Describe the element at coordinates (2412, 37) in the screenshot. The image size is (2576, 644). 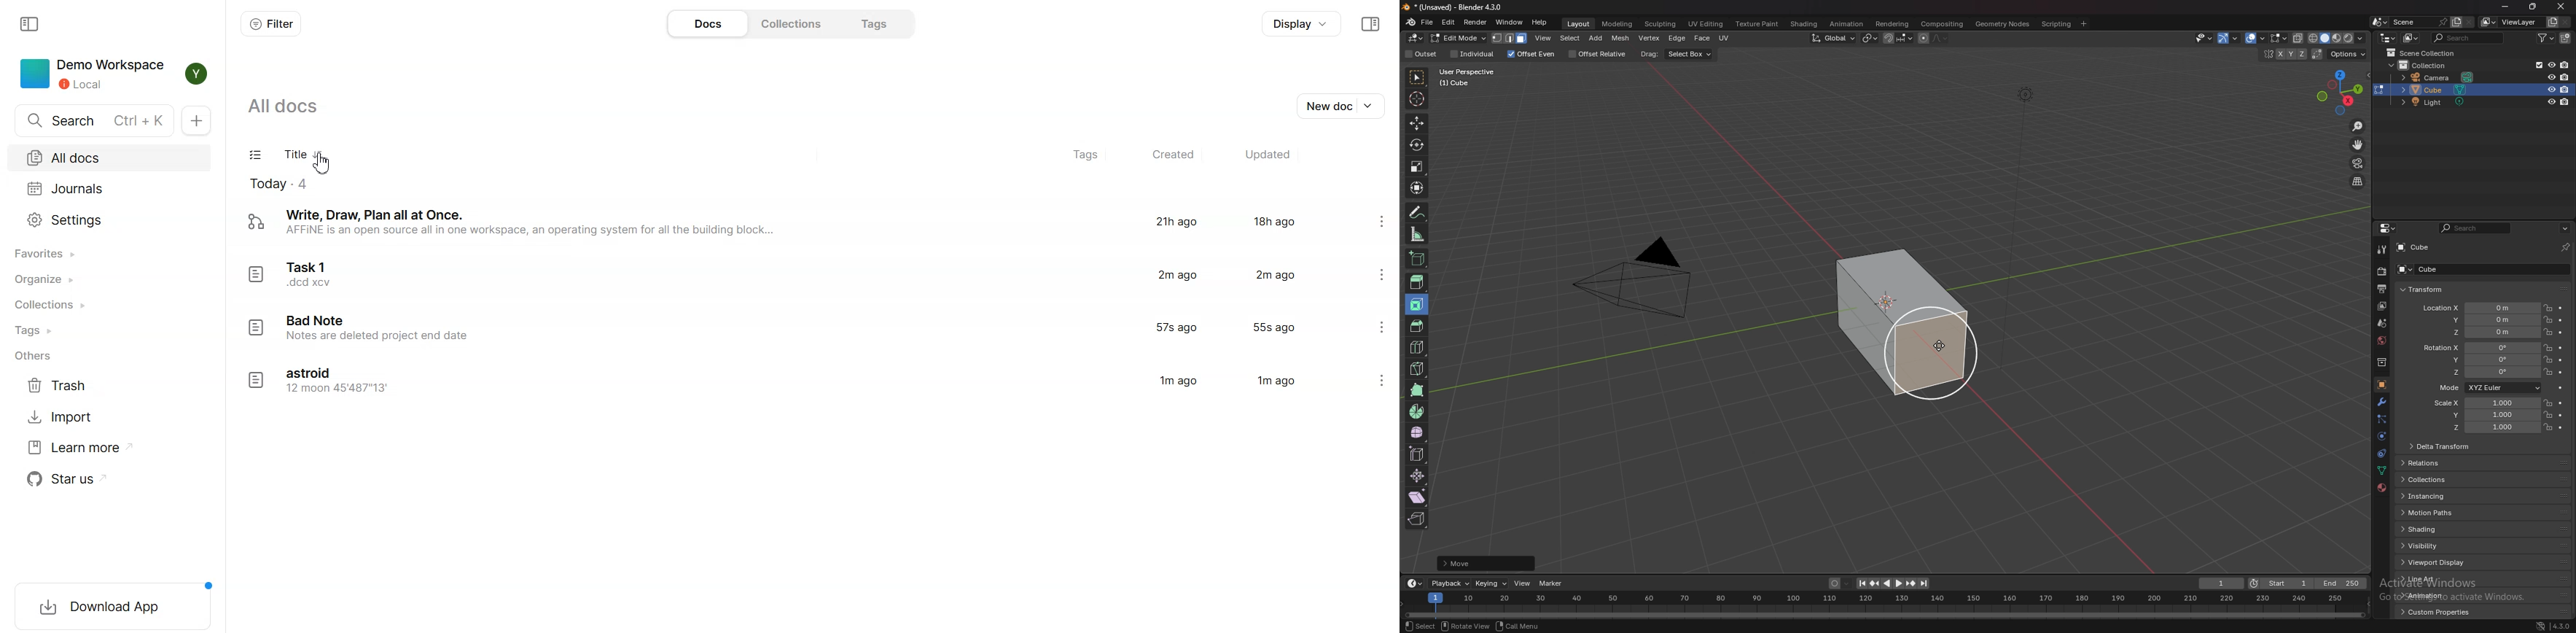
I see `display mode` at that location.